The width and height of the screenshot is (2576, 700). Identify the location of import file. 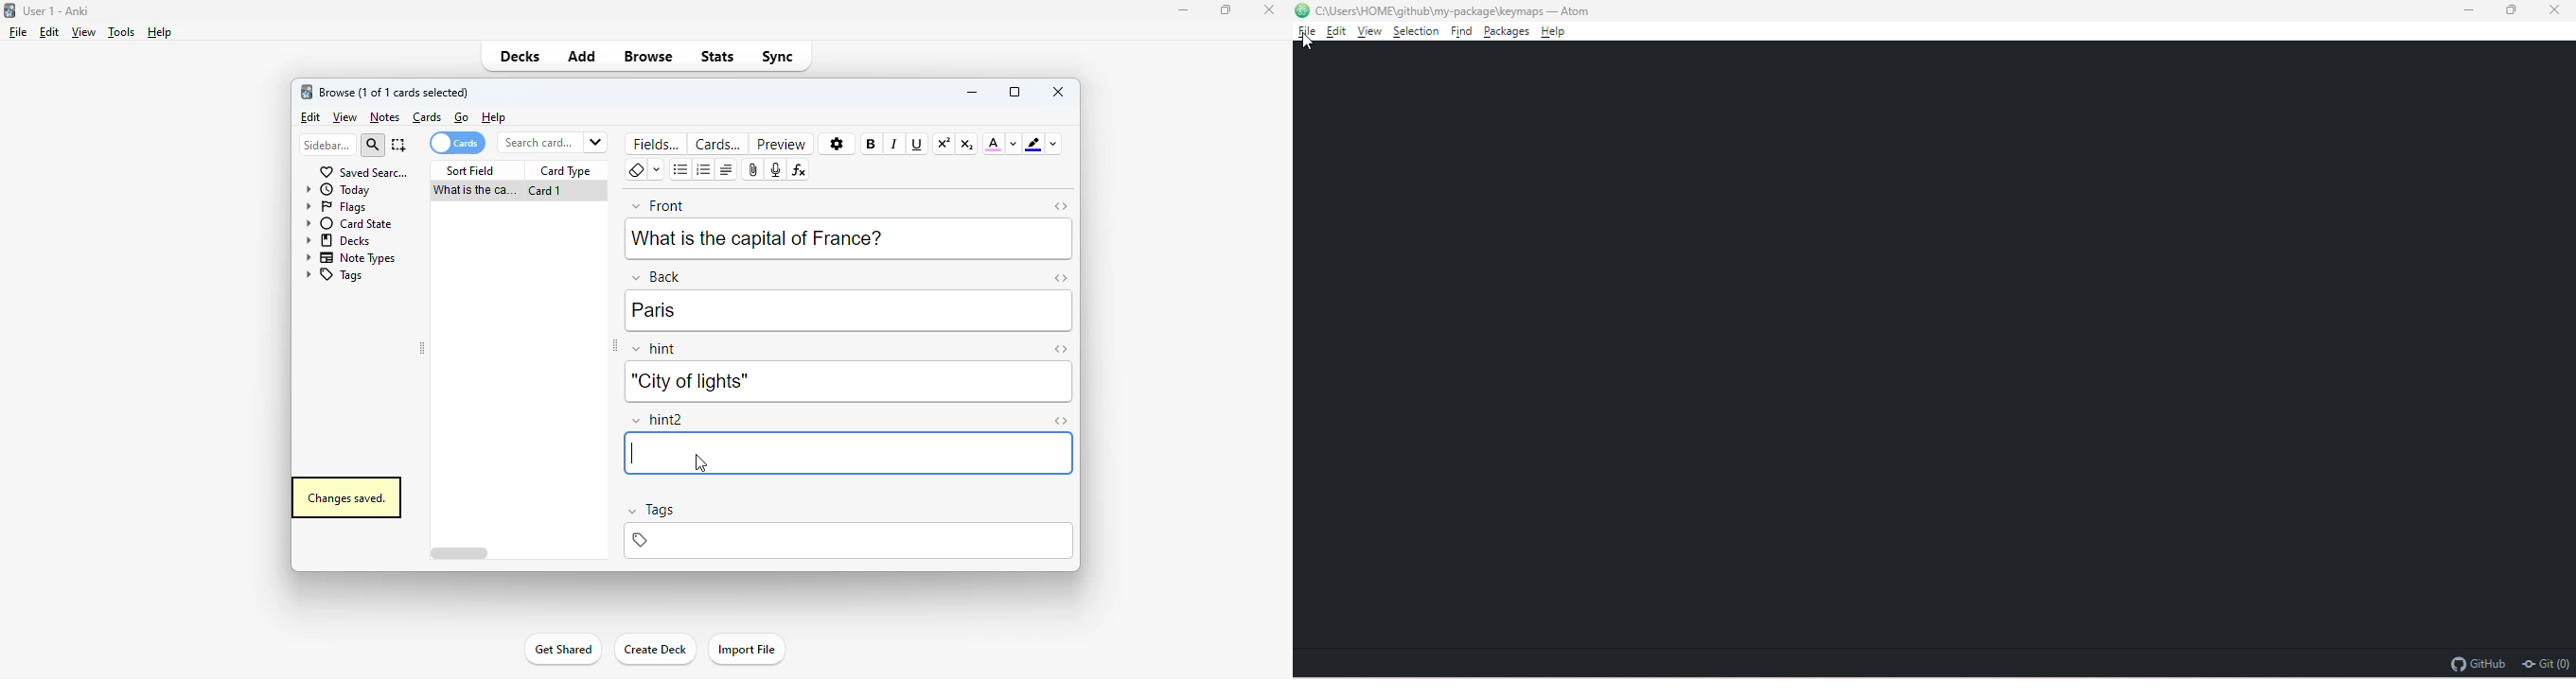
(746, 650).